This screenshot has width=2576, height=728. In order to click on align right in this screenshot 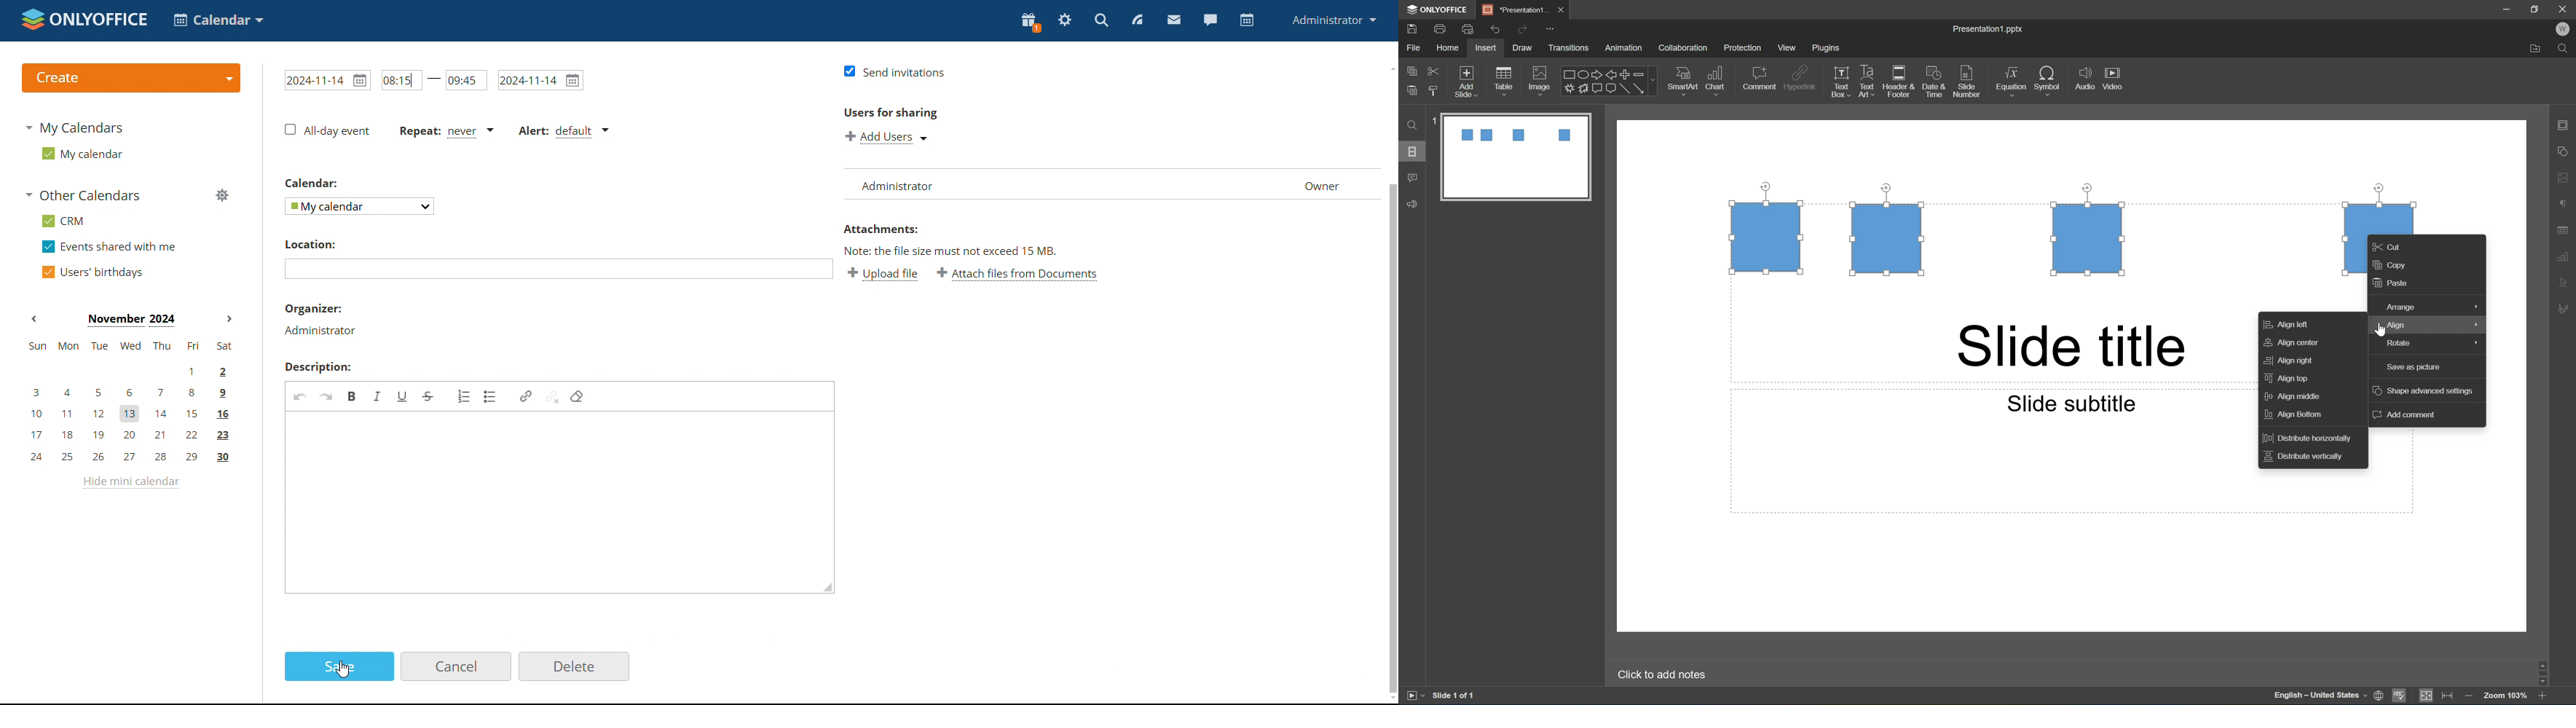, I will do `click(2291, 359)`.